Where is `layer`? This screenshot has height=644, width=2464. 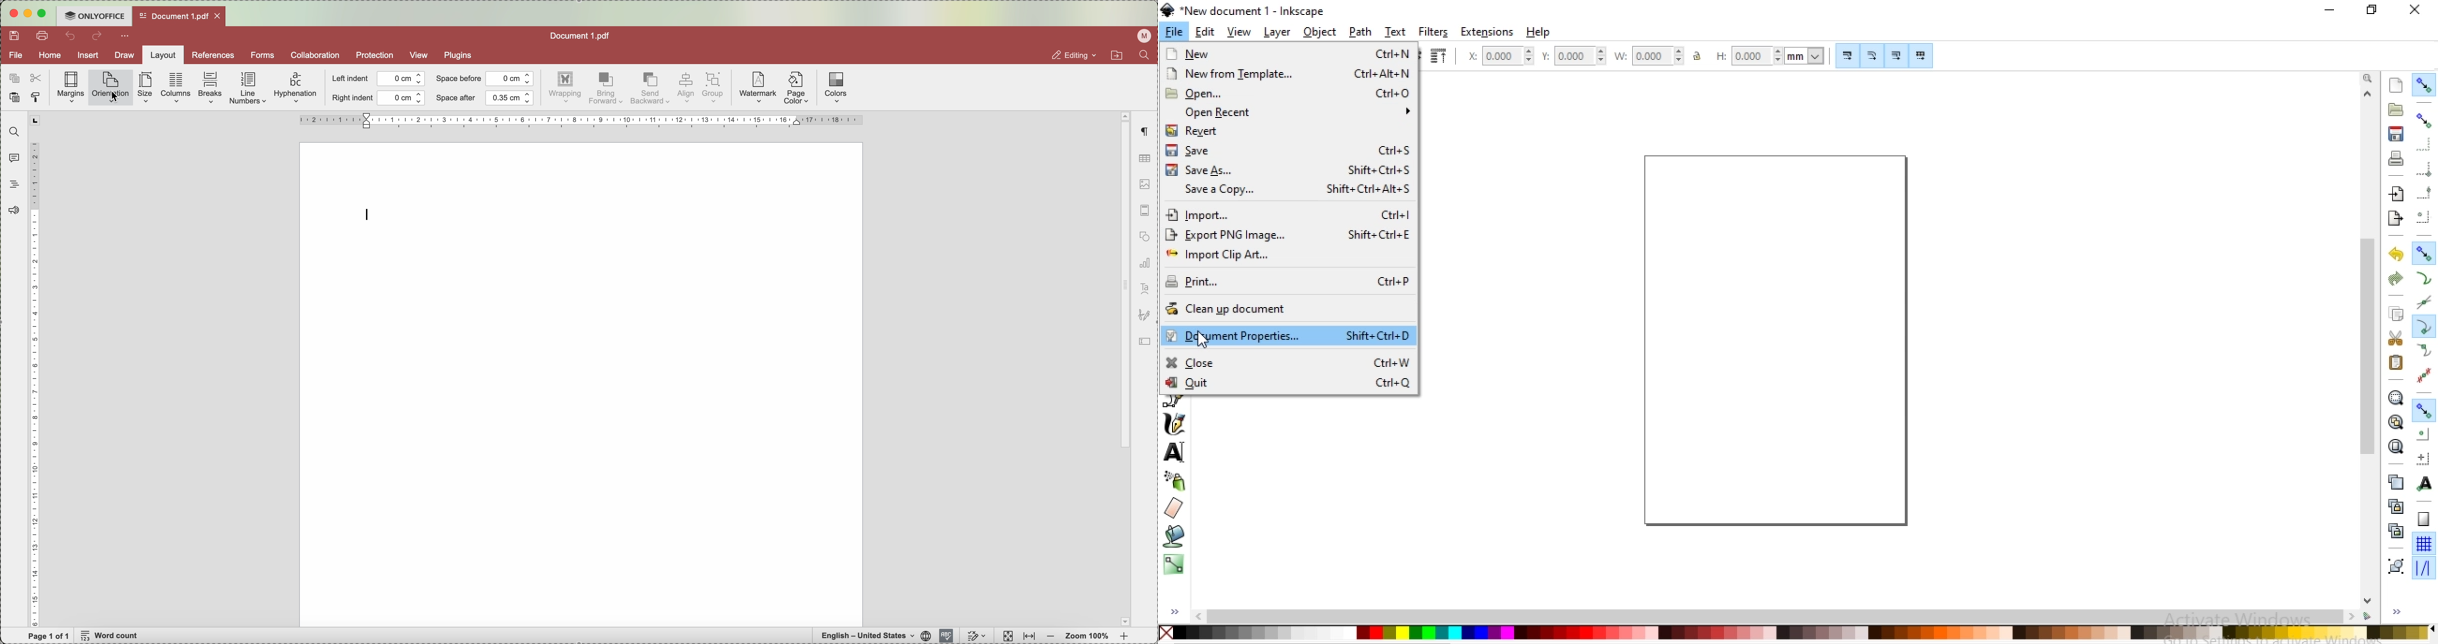
layer is located at coordinates (1278, 33).